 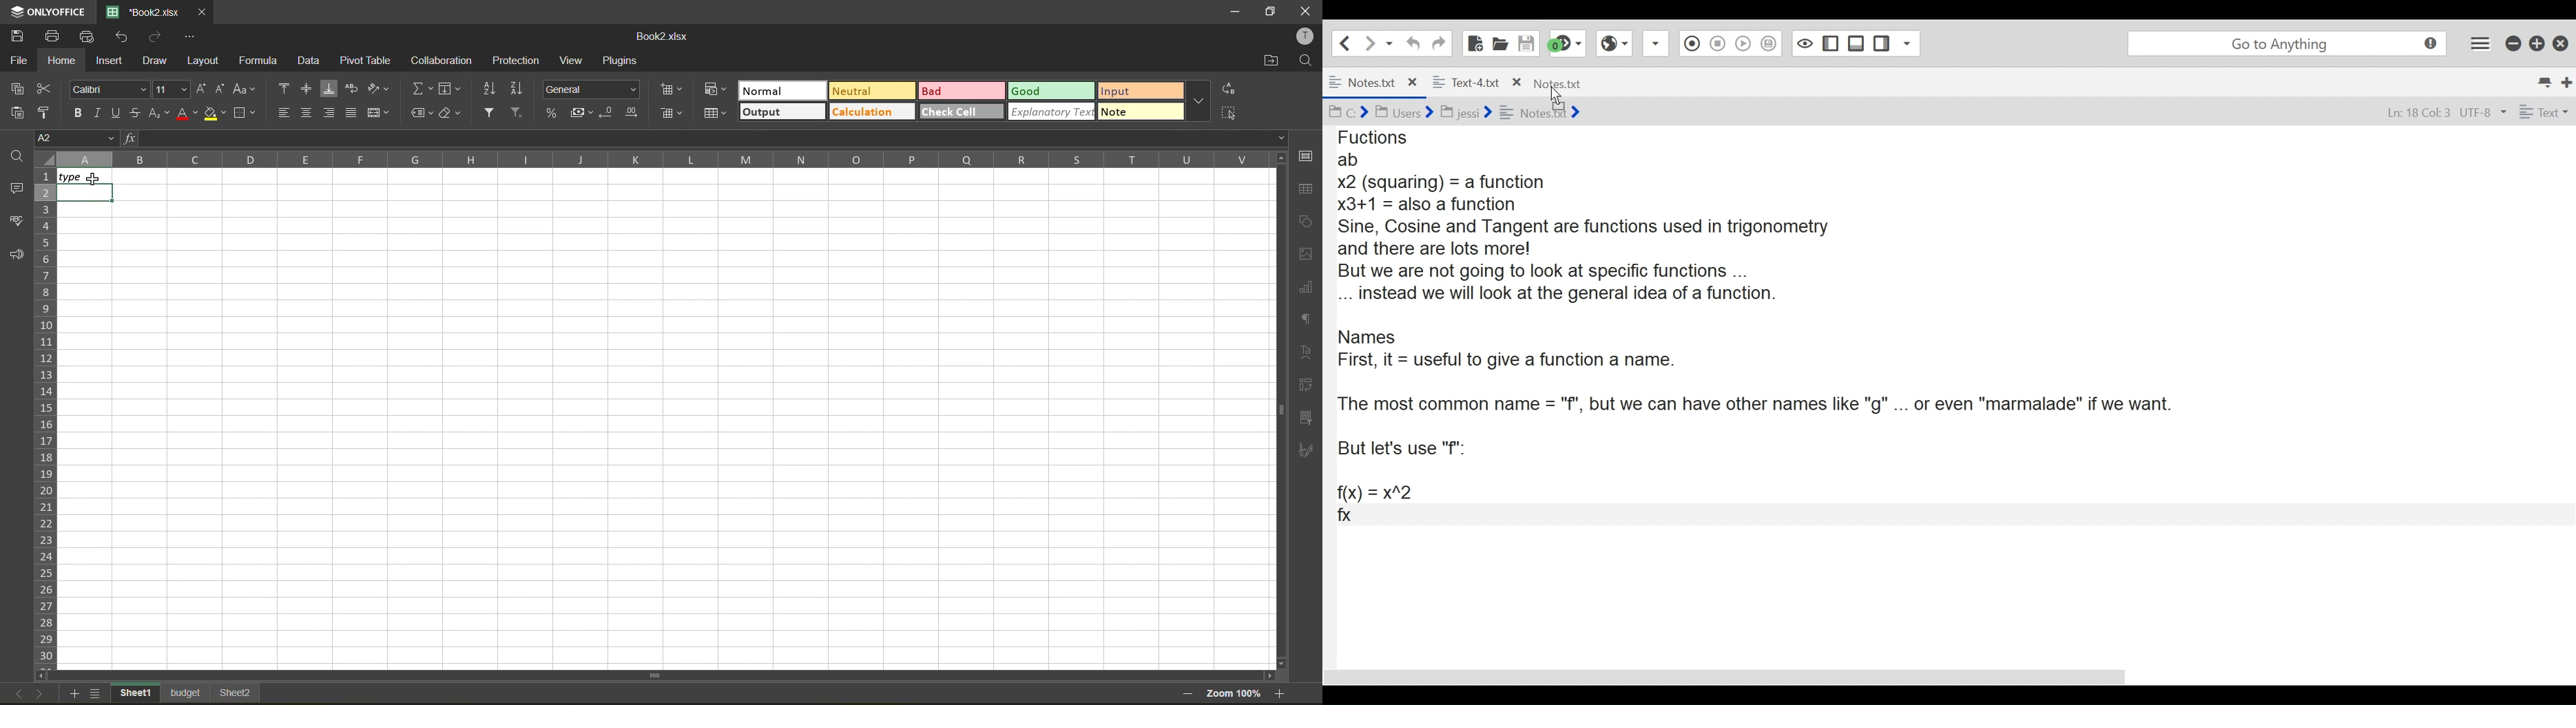 What do you see at coordinates (19, 154) in the screenshot?
I see `find` at bounding box center [19, 154].